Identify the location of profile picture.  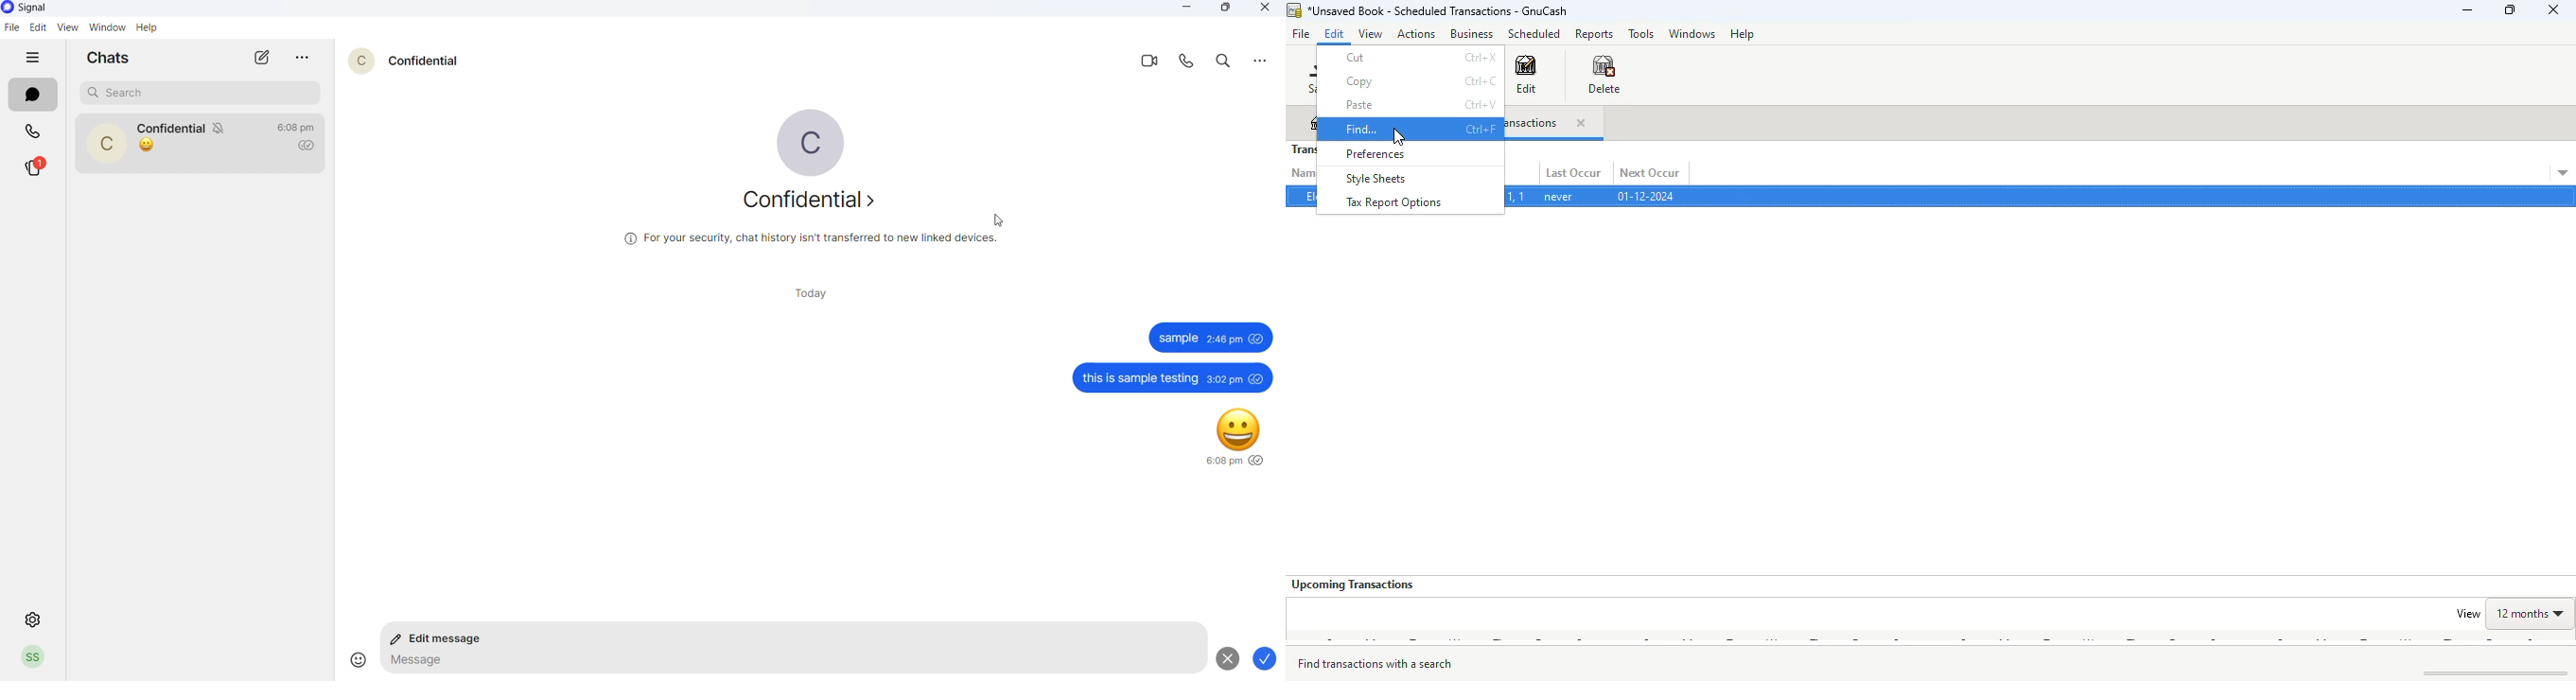
(106, 142).